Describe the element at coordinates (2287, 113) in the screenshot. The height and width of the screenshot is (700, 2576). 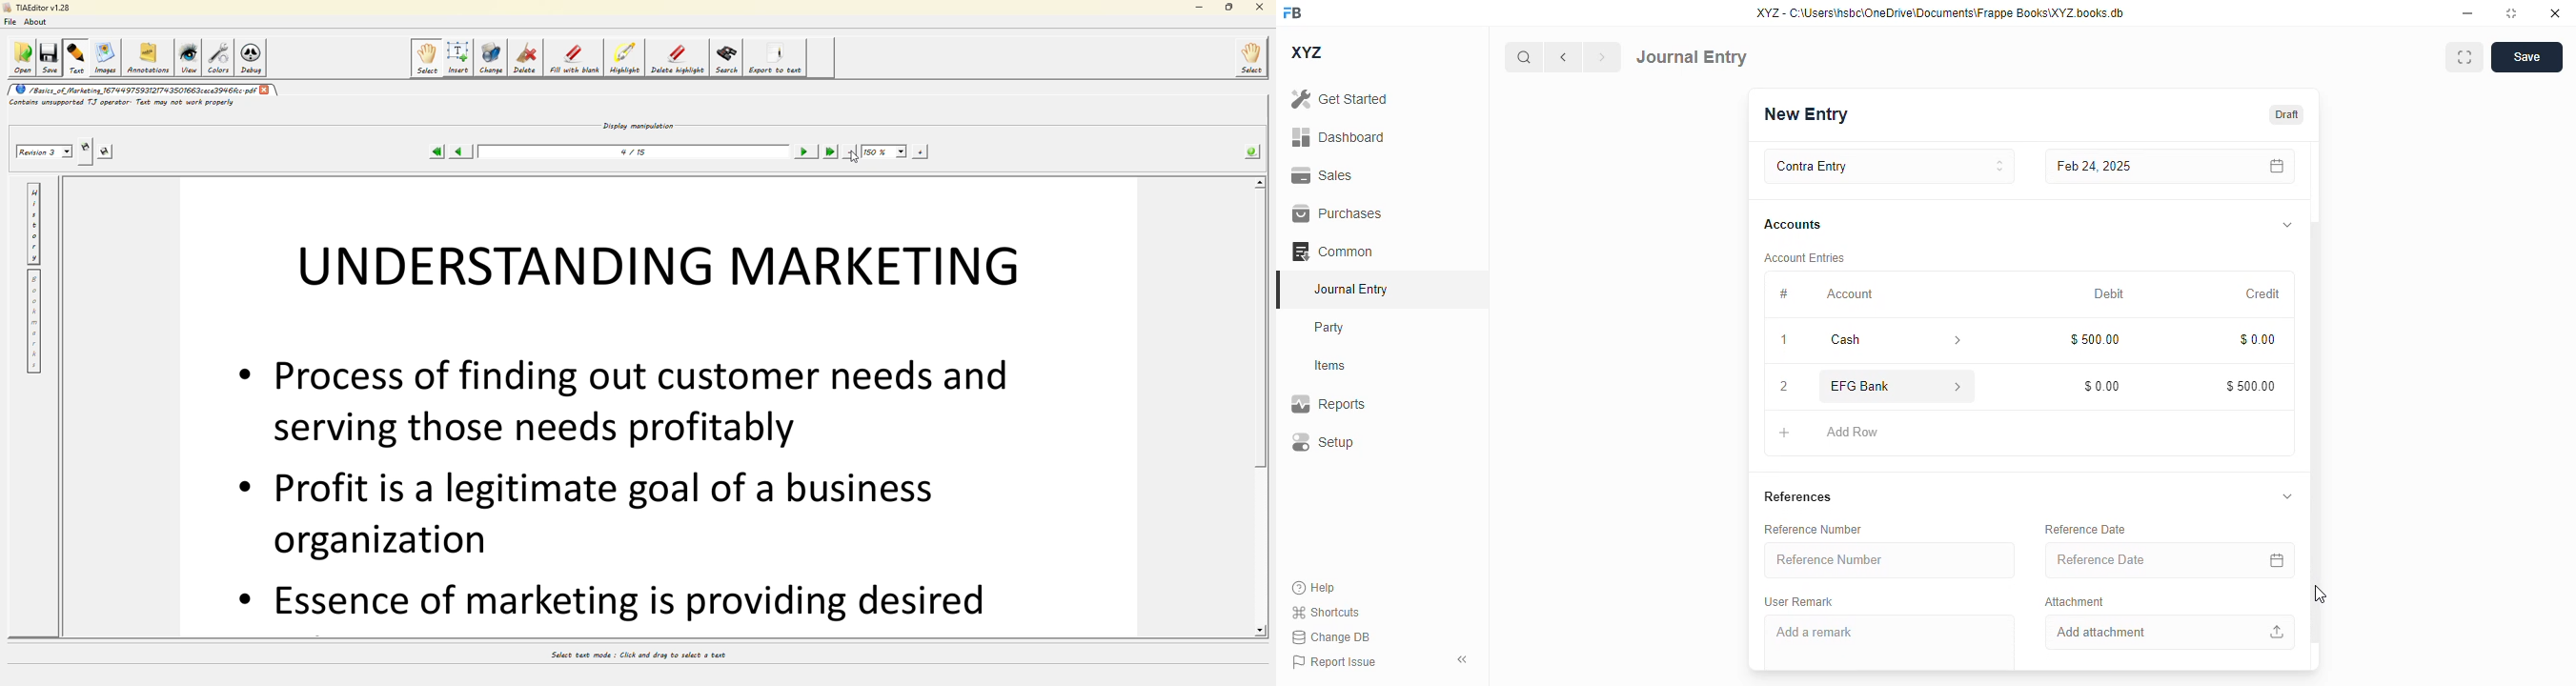
I see `draft` at that location.